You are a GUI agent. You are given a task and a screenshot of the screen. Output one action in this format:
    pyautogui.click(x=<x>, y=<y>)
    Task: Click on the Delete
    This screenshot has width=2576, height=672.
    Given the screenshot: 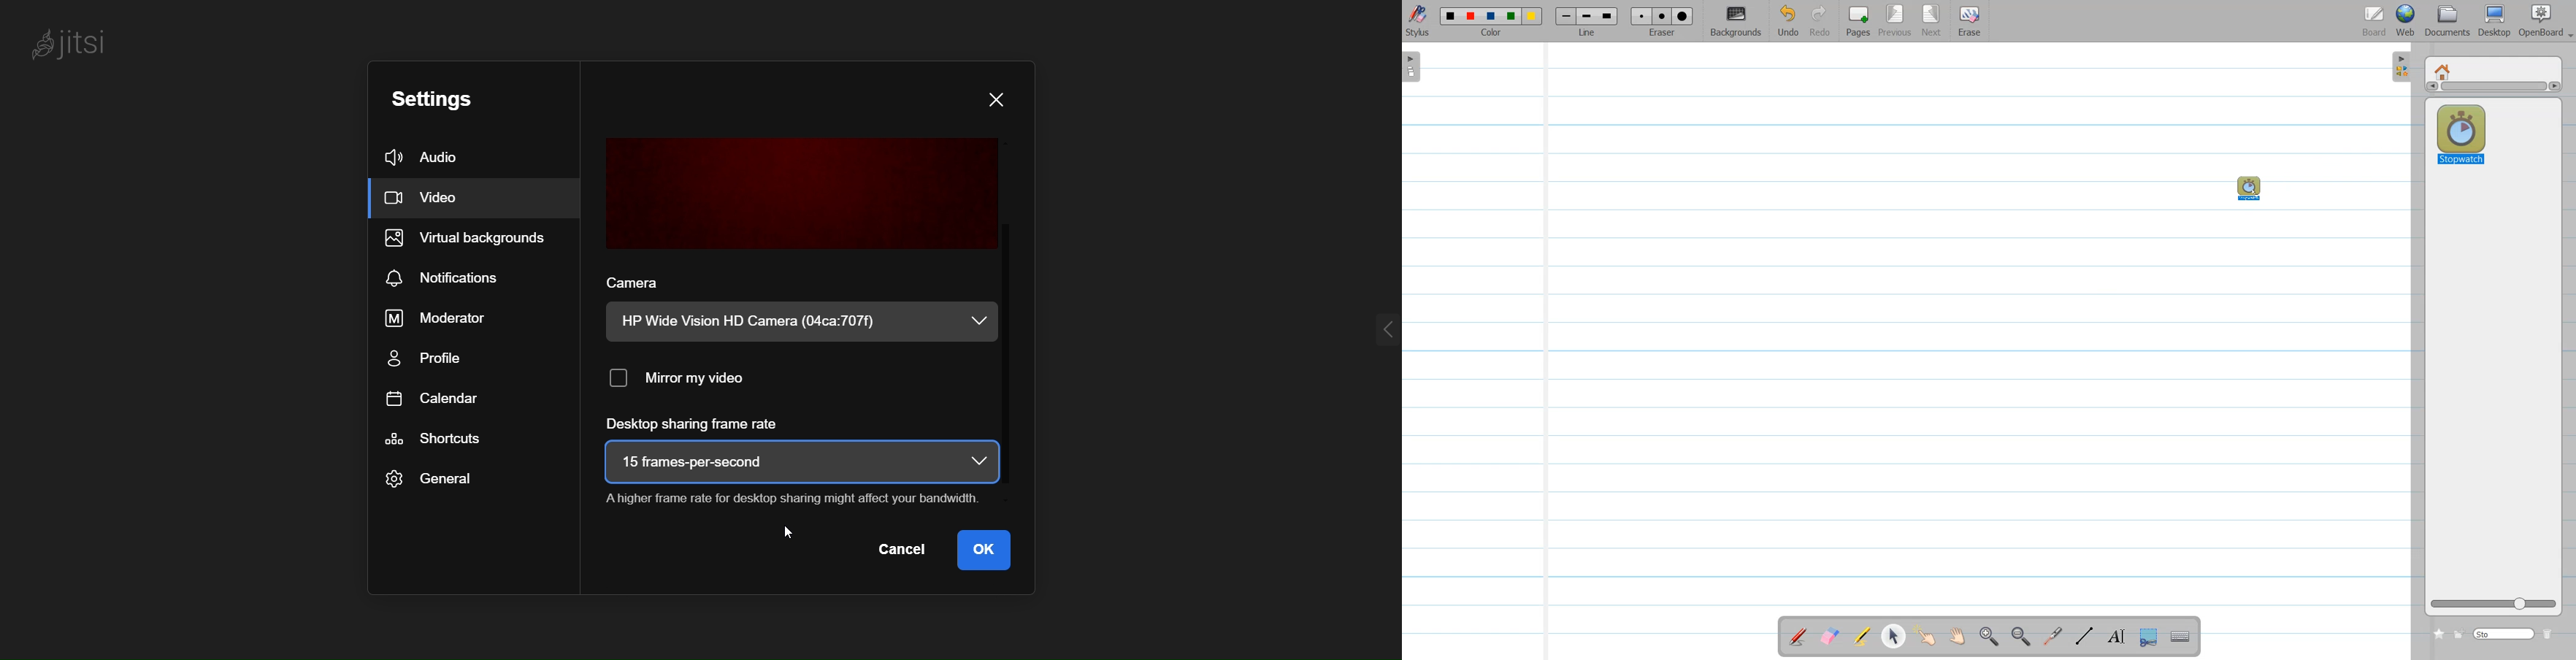 What is the action you would take?
    pyautogui.click(x=2549, y=634)
    